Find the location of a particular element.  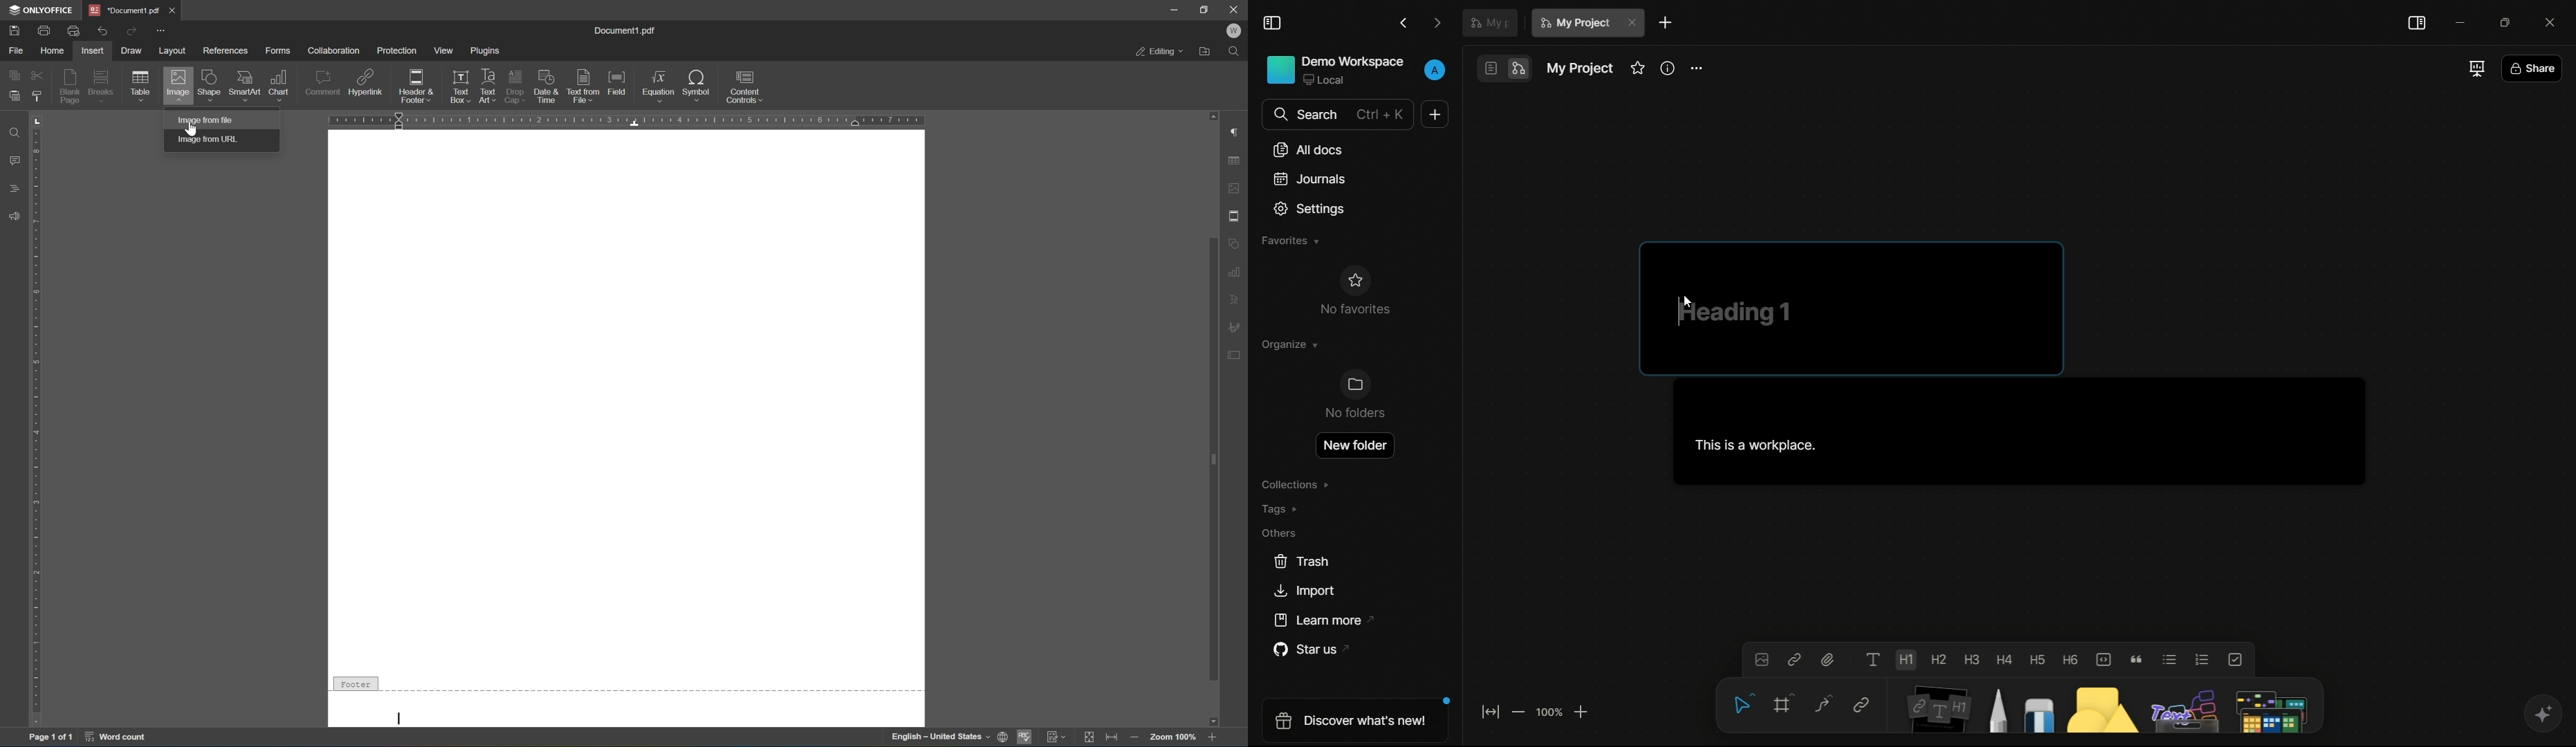

table is located at coordinates (143, 87).